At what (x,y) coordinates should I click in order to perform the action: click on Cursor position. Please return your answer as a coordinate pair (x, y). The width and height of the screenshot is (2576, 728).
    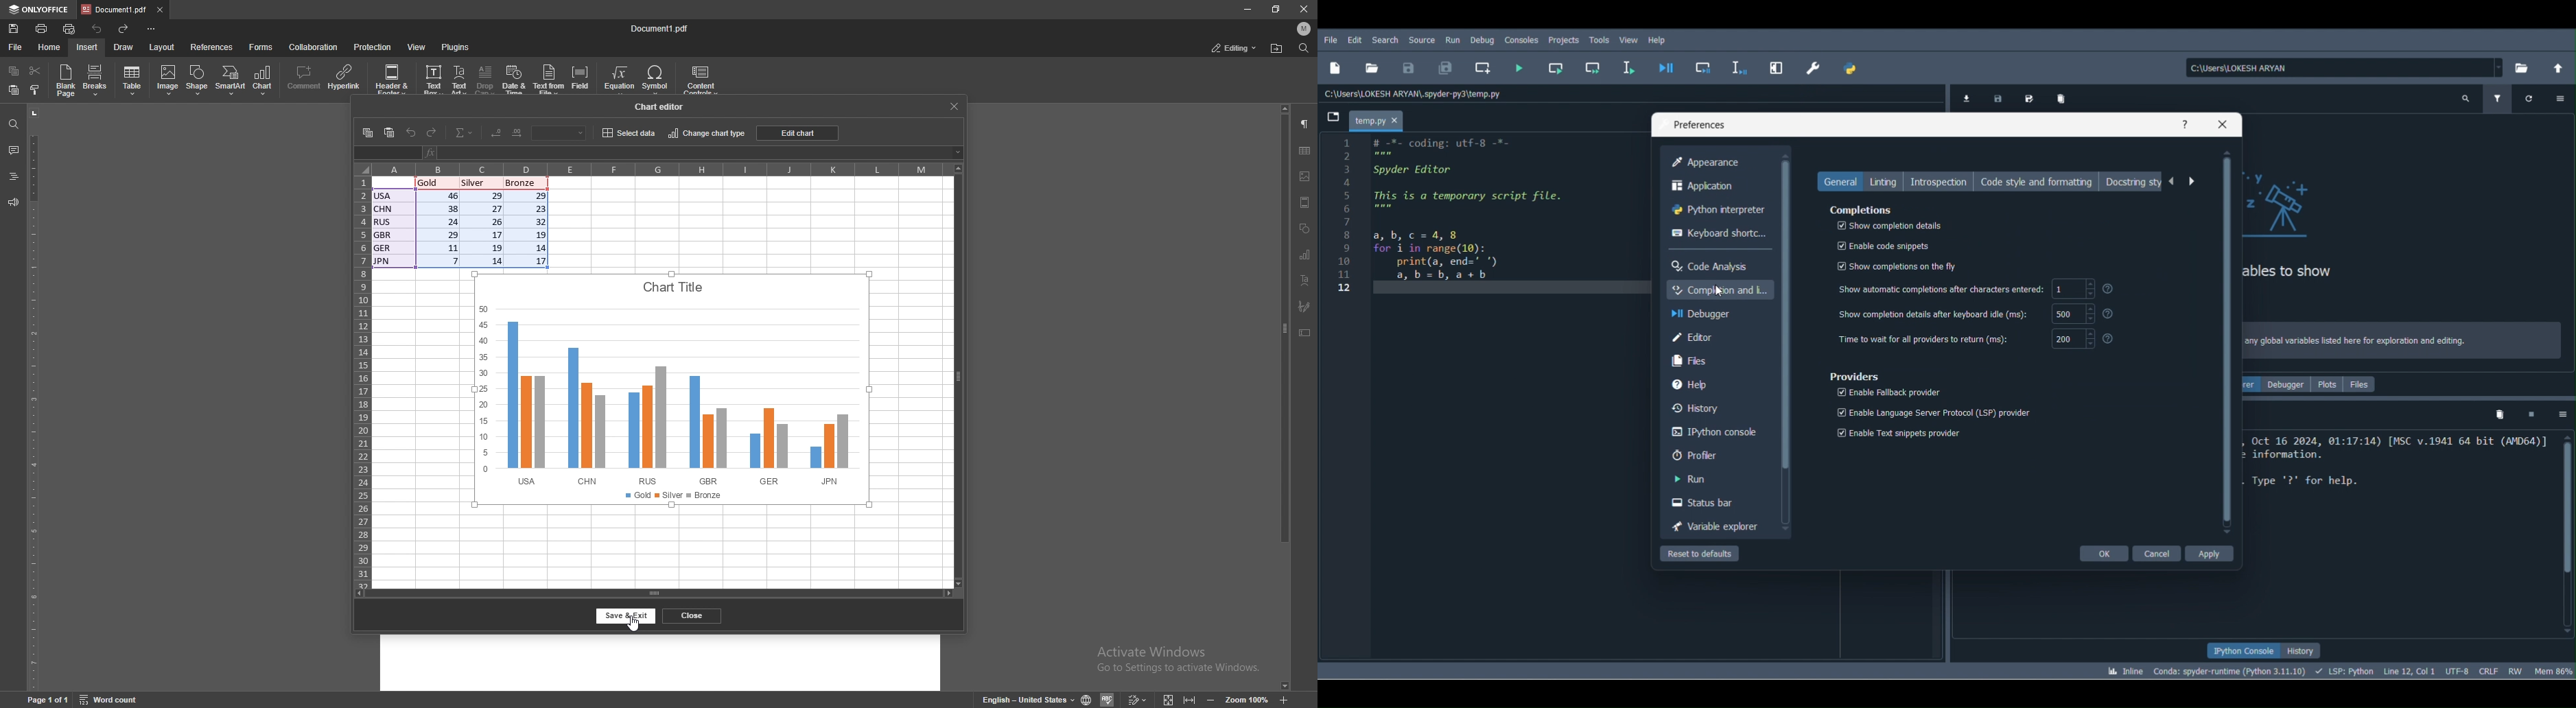
    Looking at the image, I should click on (2412, 669).